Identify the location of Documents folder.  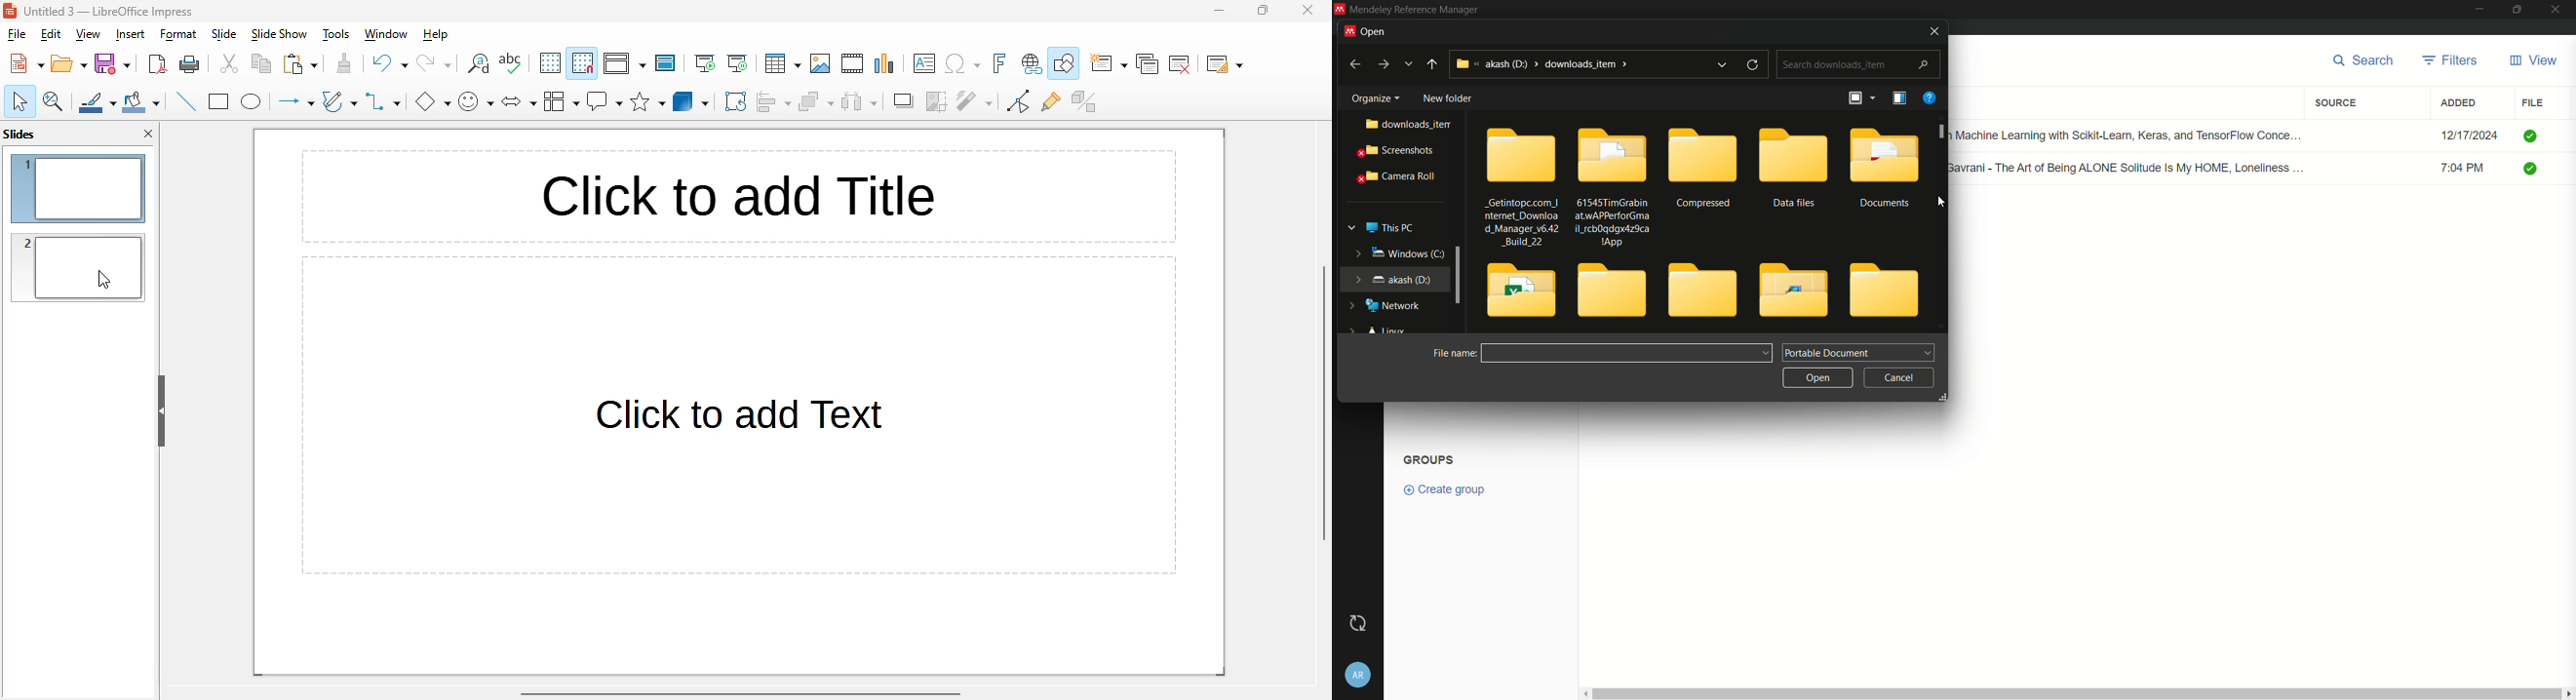
(1884, 169).